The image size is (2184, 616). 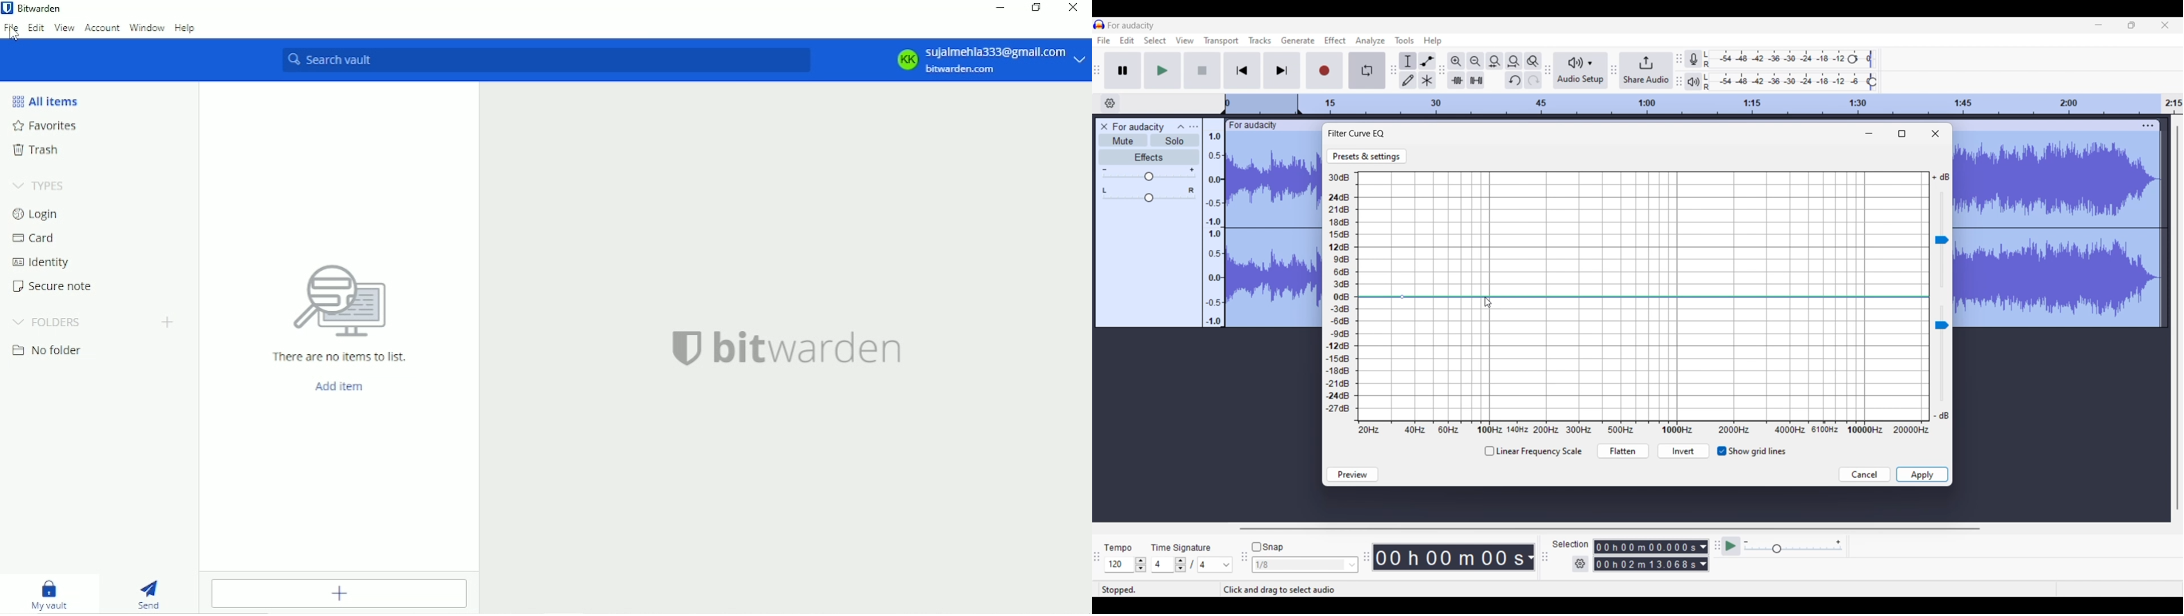 What do you see at coordinates (54, 125) in the screenshot?
I see `Favorites` at bounding box center [54, 125].